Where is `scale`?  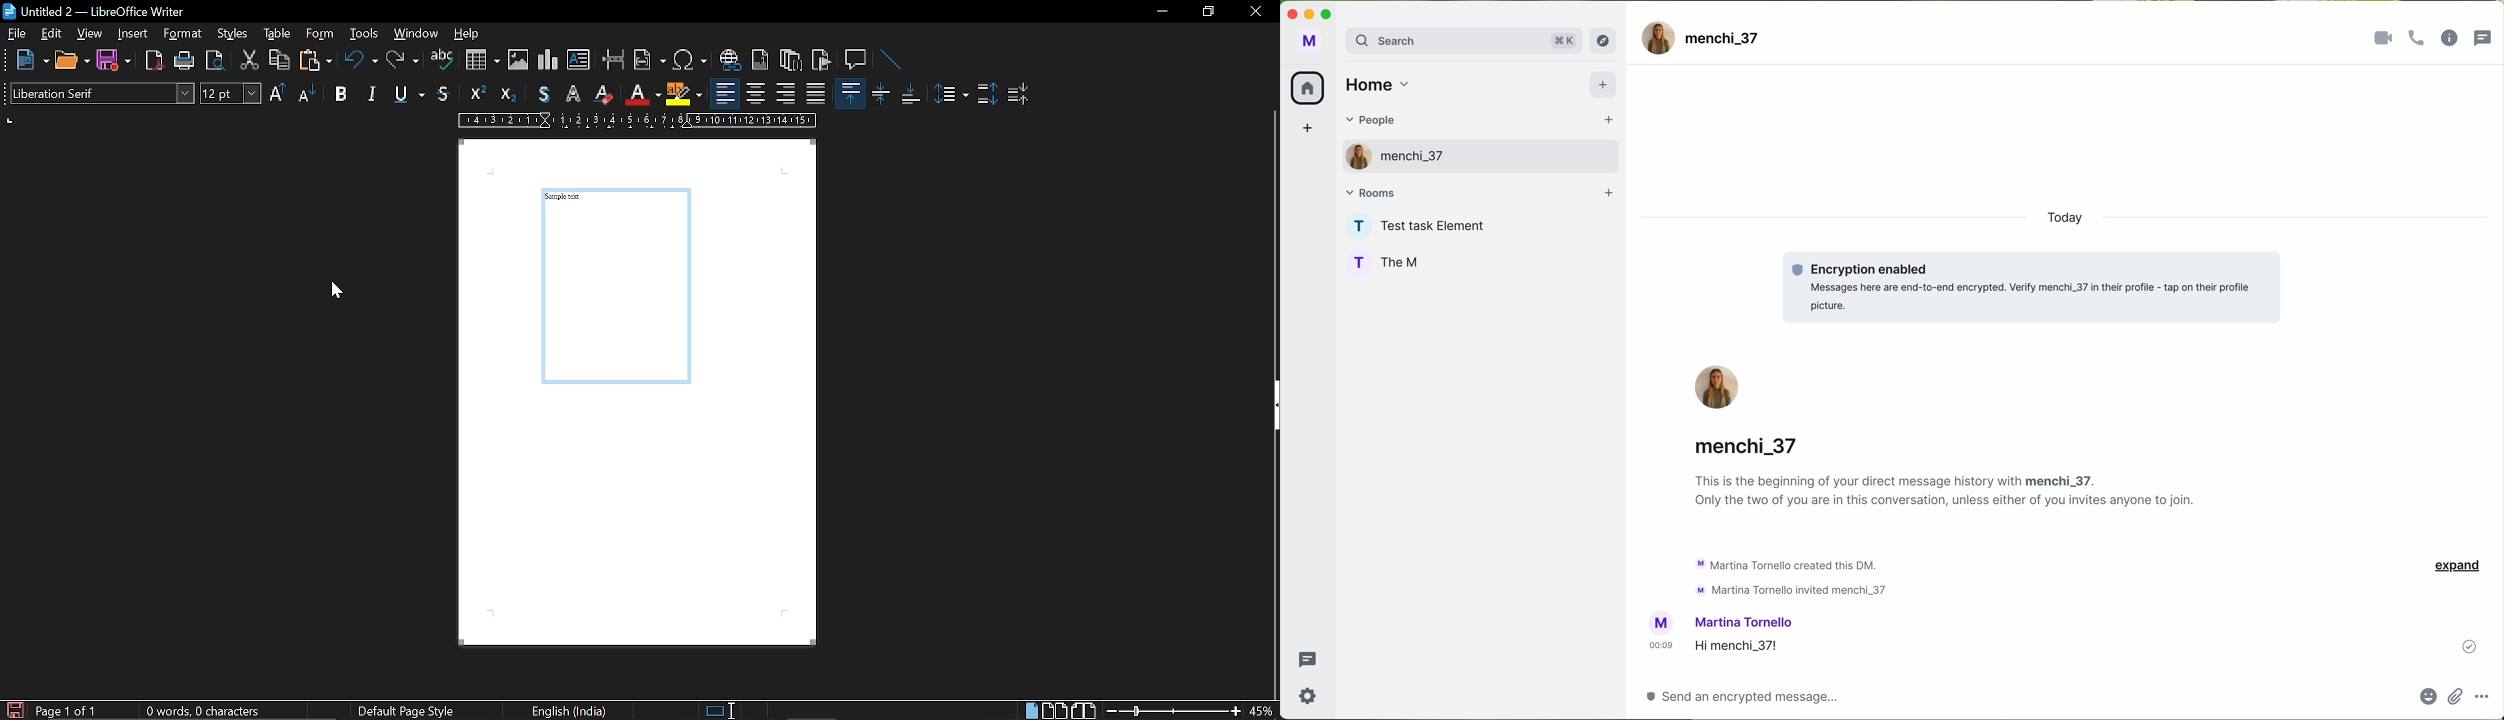 scale is located at coordinates (637, 121).